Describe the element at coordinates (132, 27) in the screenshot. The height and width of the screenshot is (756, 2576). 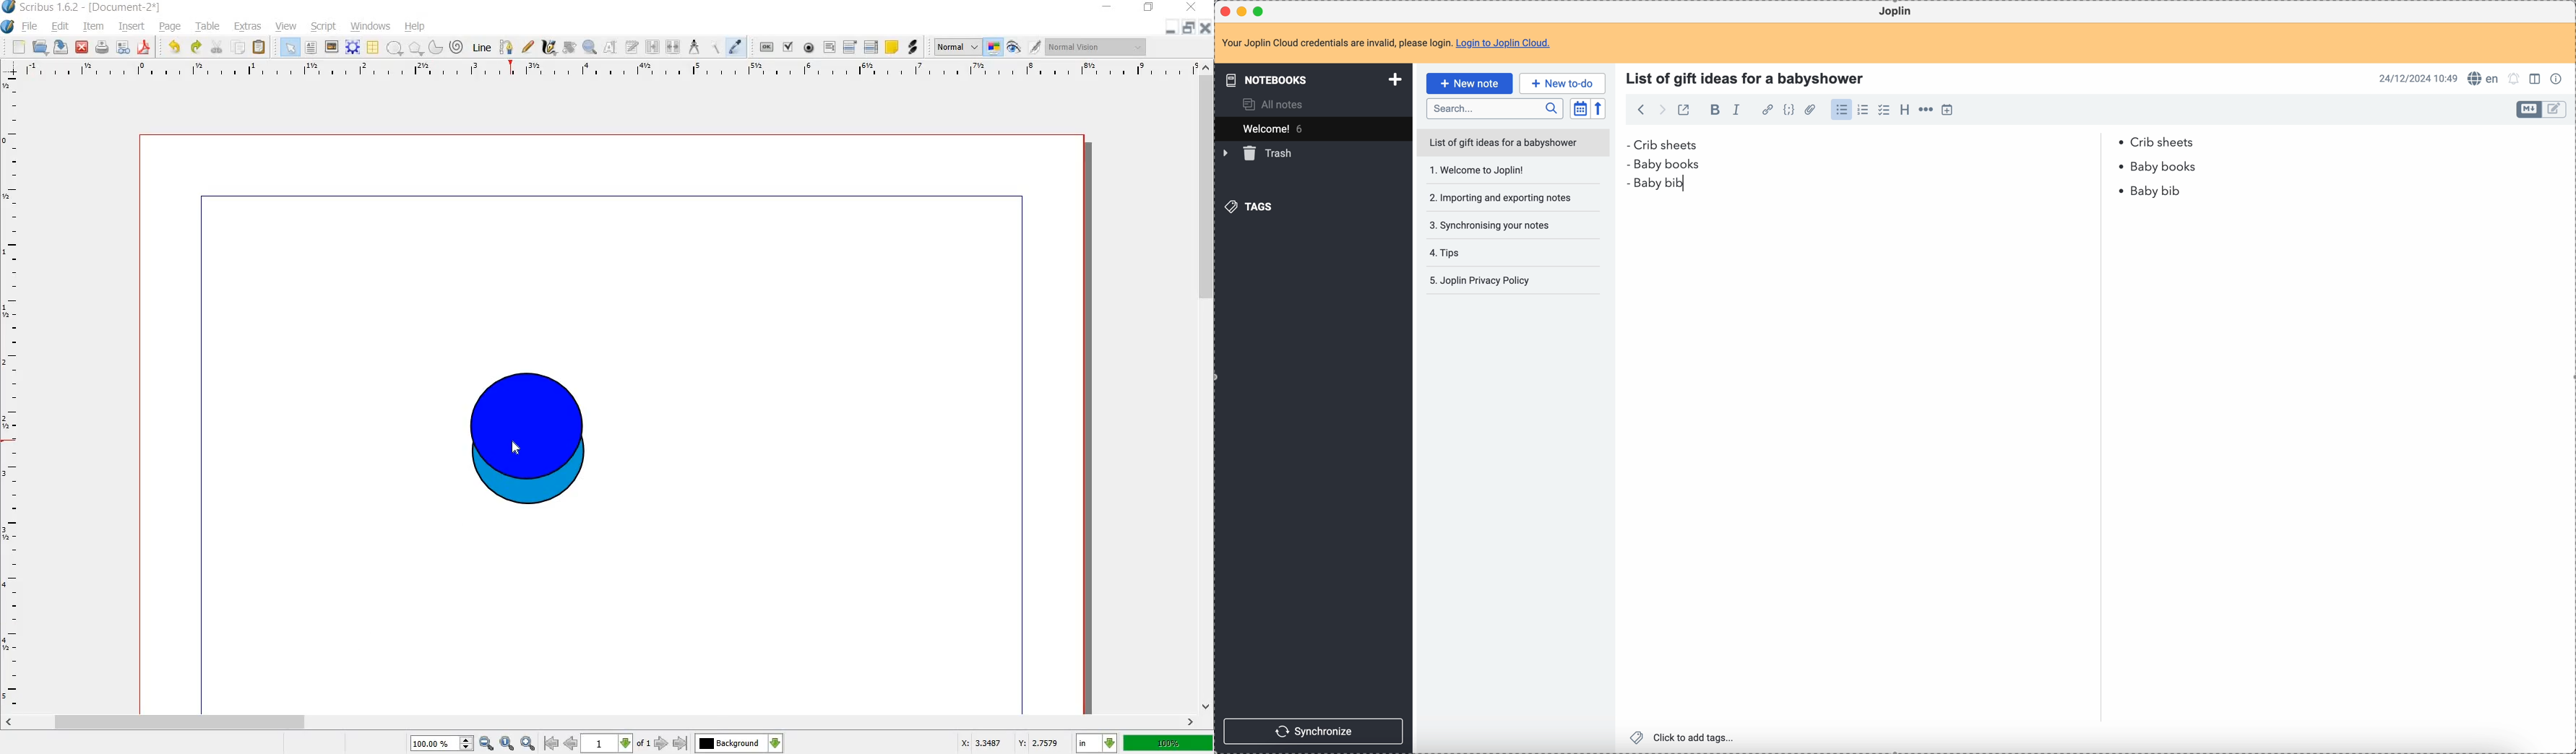
I see `insert` at that location.